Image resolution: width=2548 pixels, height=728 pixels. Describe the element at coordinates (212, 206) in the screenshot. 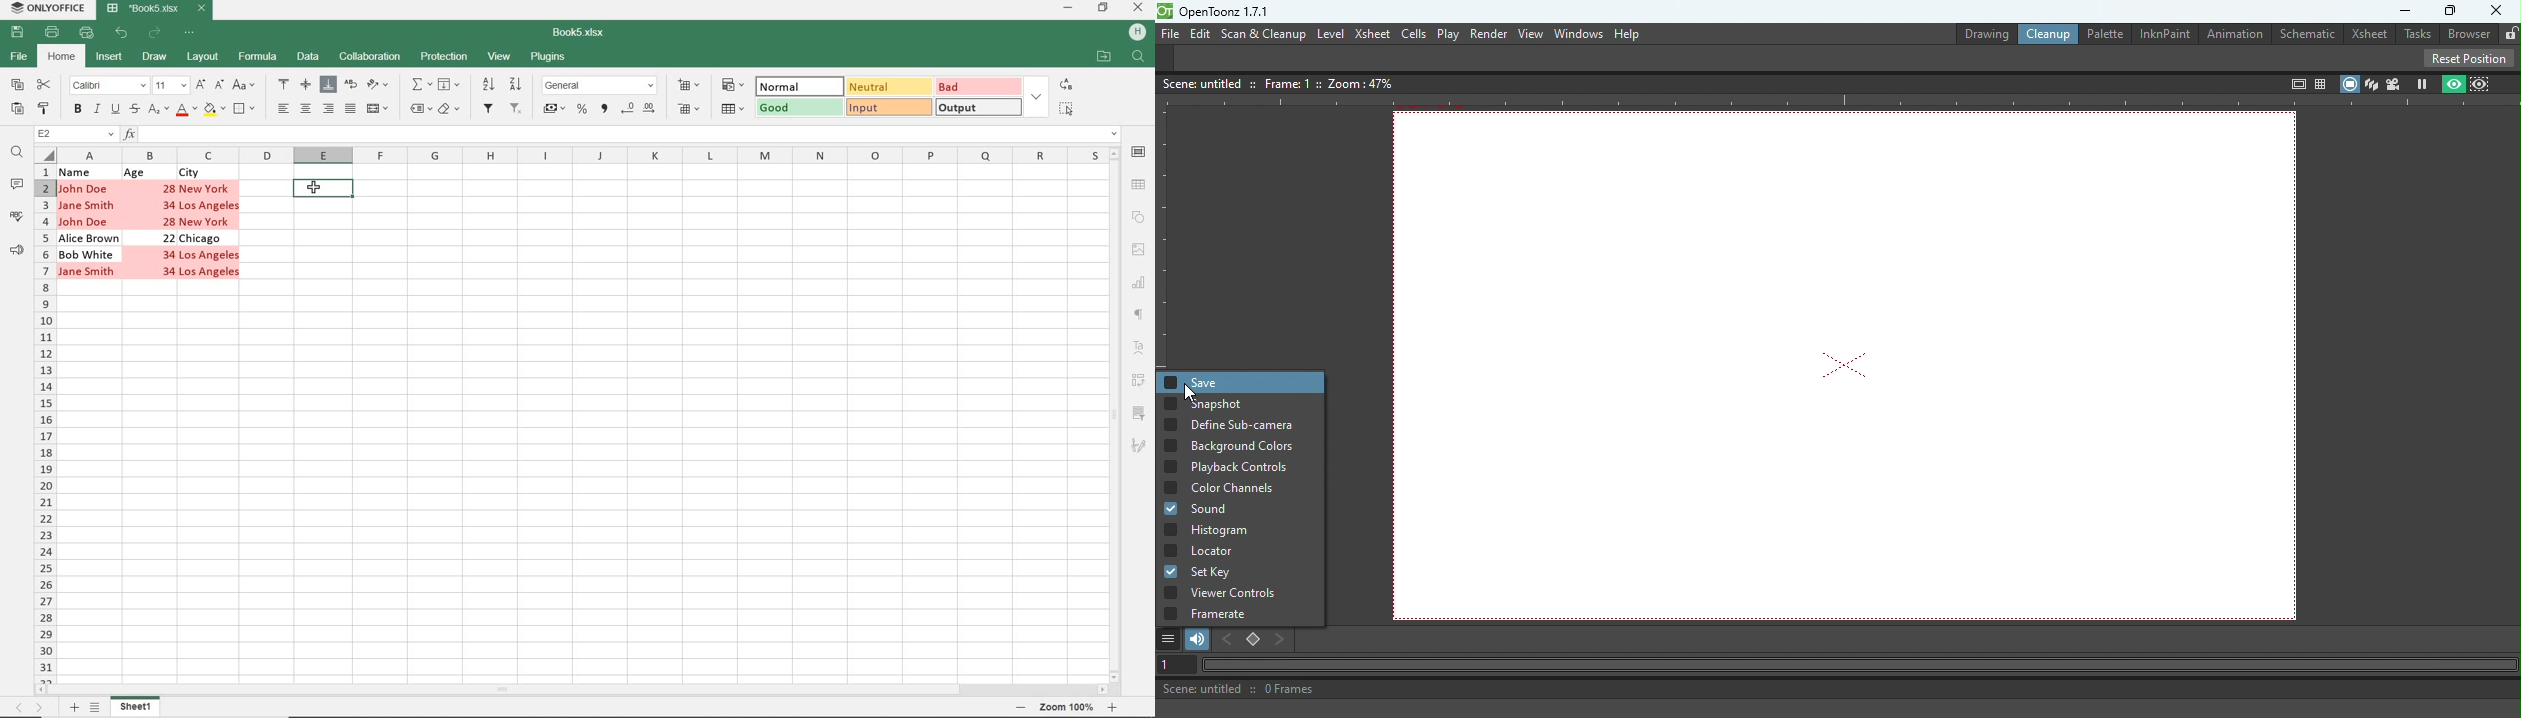

I see `Los Angeles` at that location.